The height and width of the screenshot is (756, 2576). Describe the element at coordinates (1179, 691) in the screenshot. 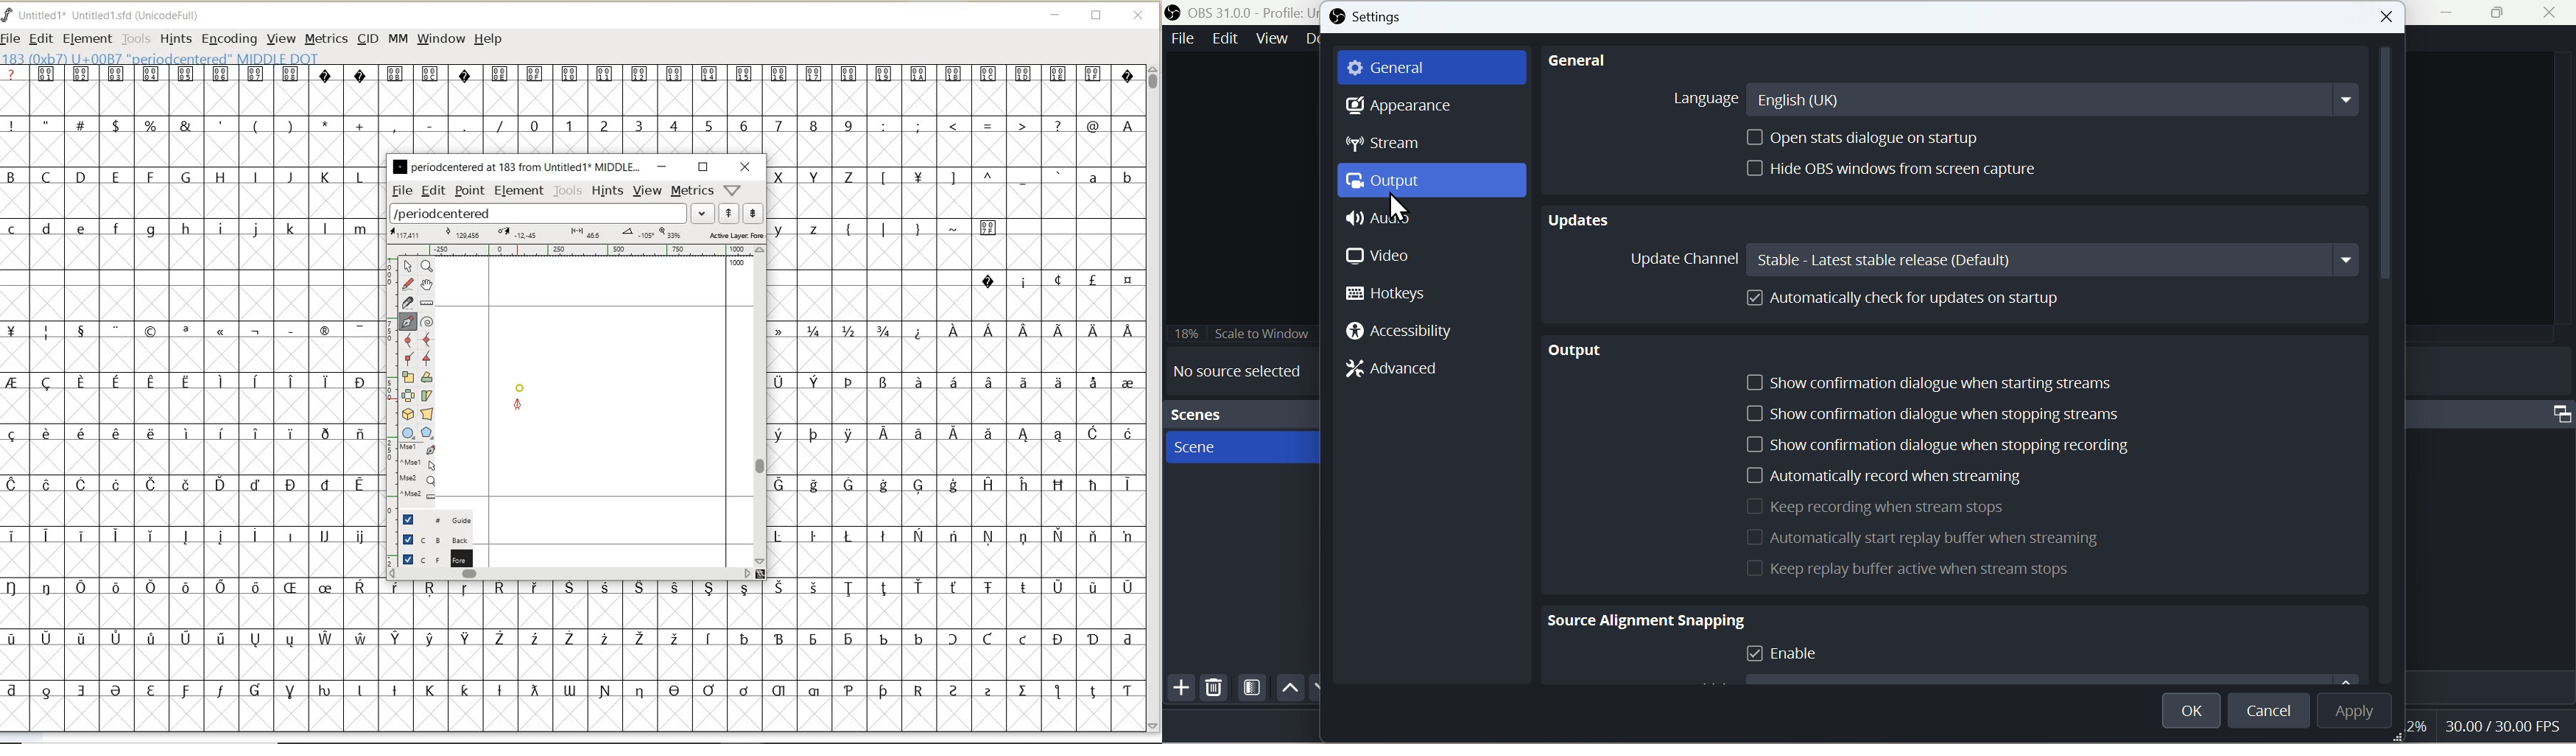

I see `Add` at that location.